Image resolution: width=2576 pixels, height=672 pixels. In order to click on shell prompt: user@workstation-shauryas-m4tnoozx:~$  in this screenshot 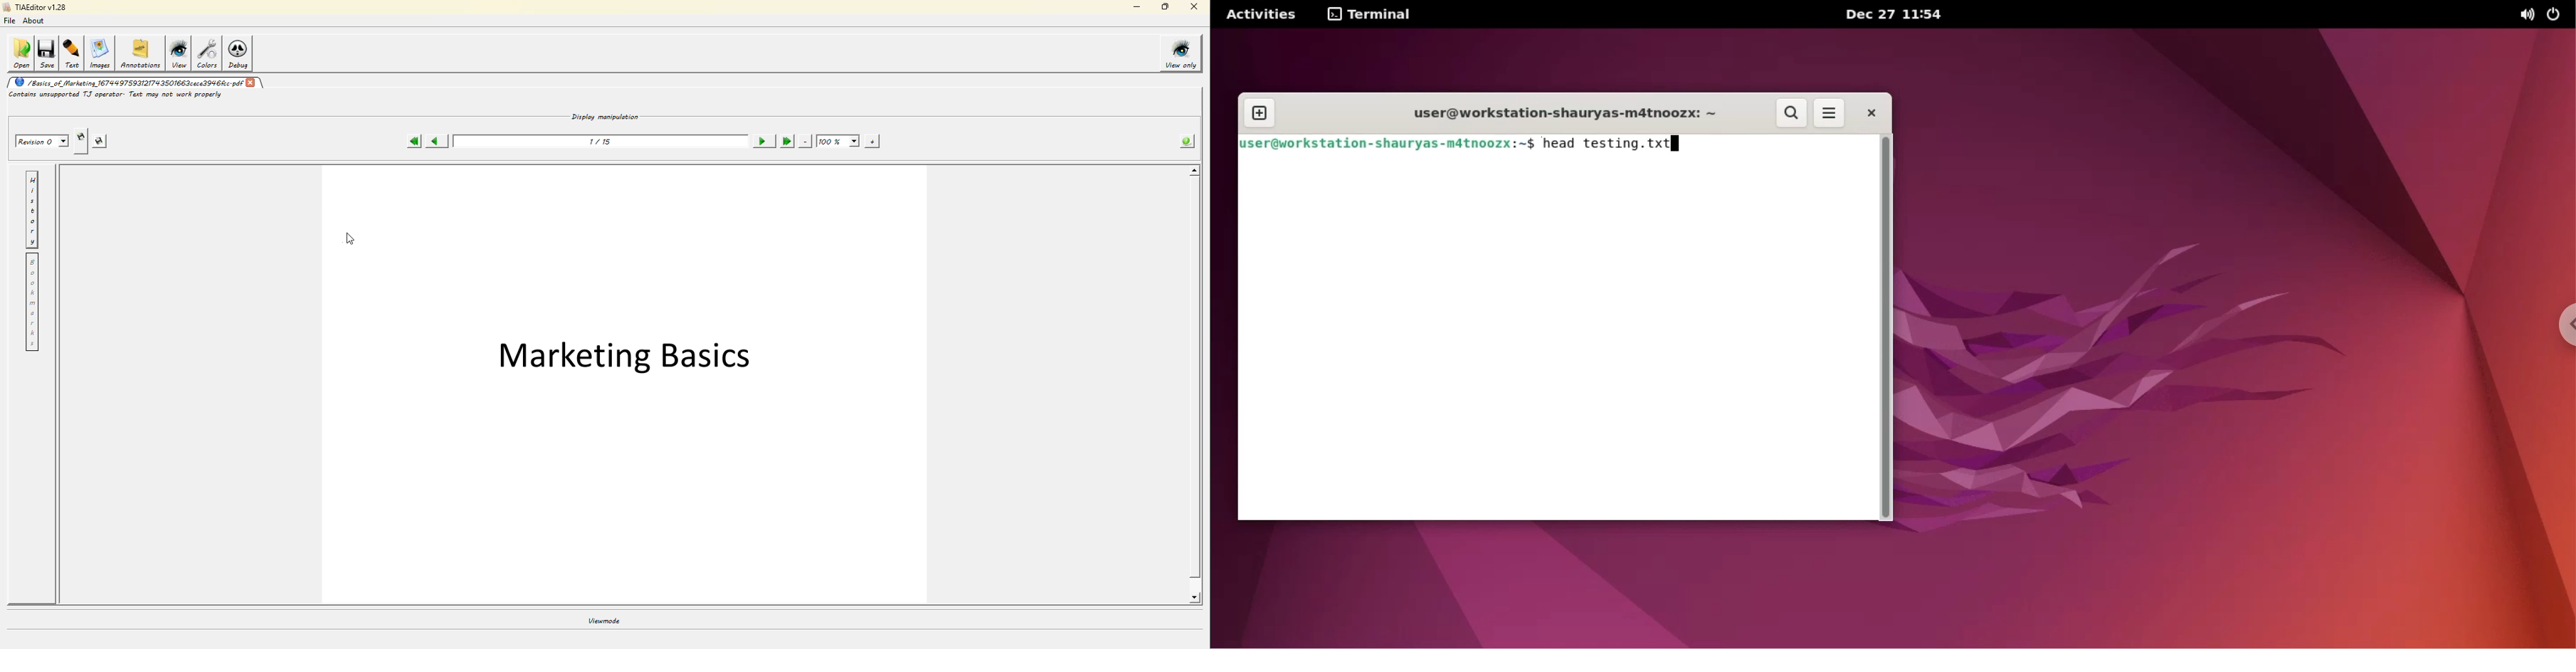, I will do `click(1388, 144)`.